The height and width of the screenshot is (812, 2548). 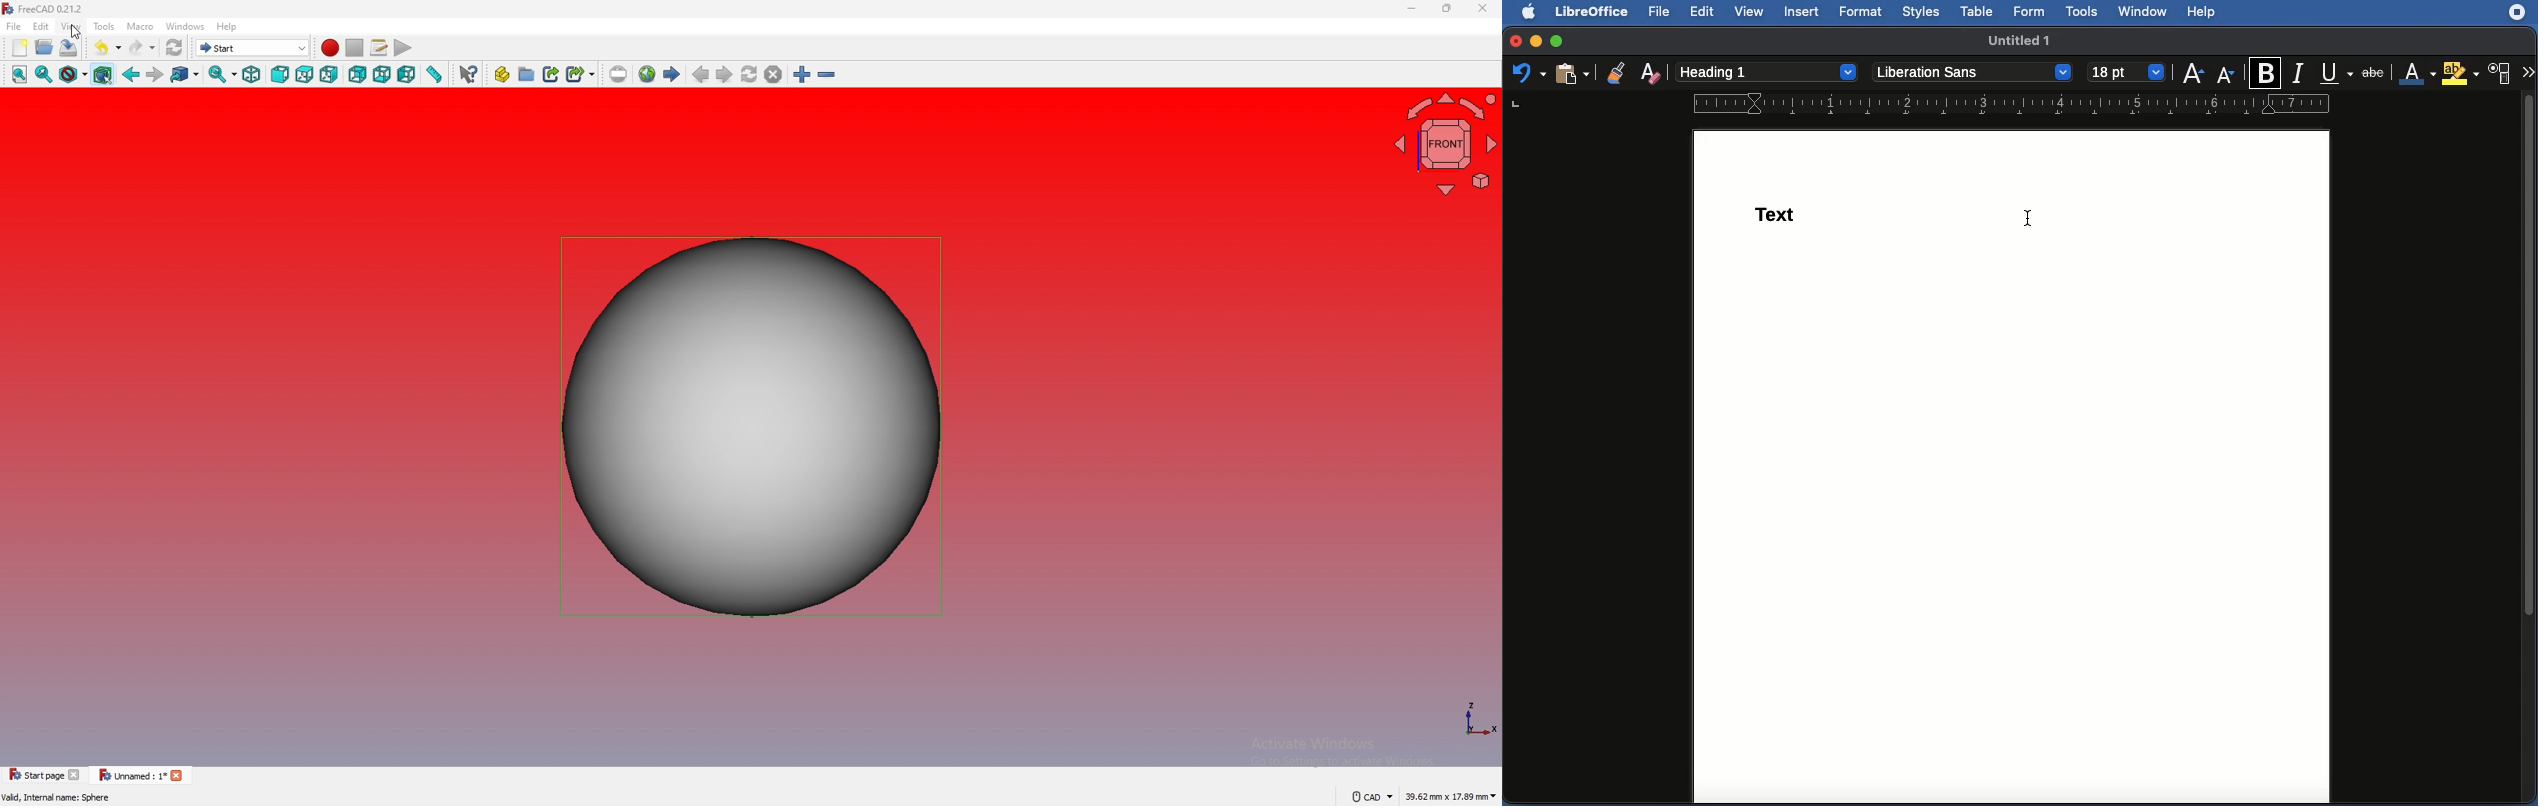 I want to click on minimize, so click(x=1411, y=9).